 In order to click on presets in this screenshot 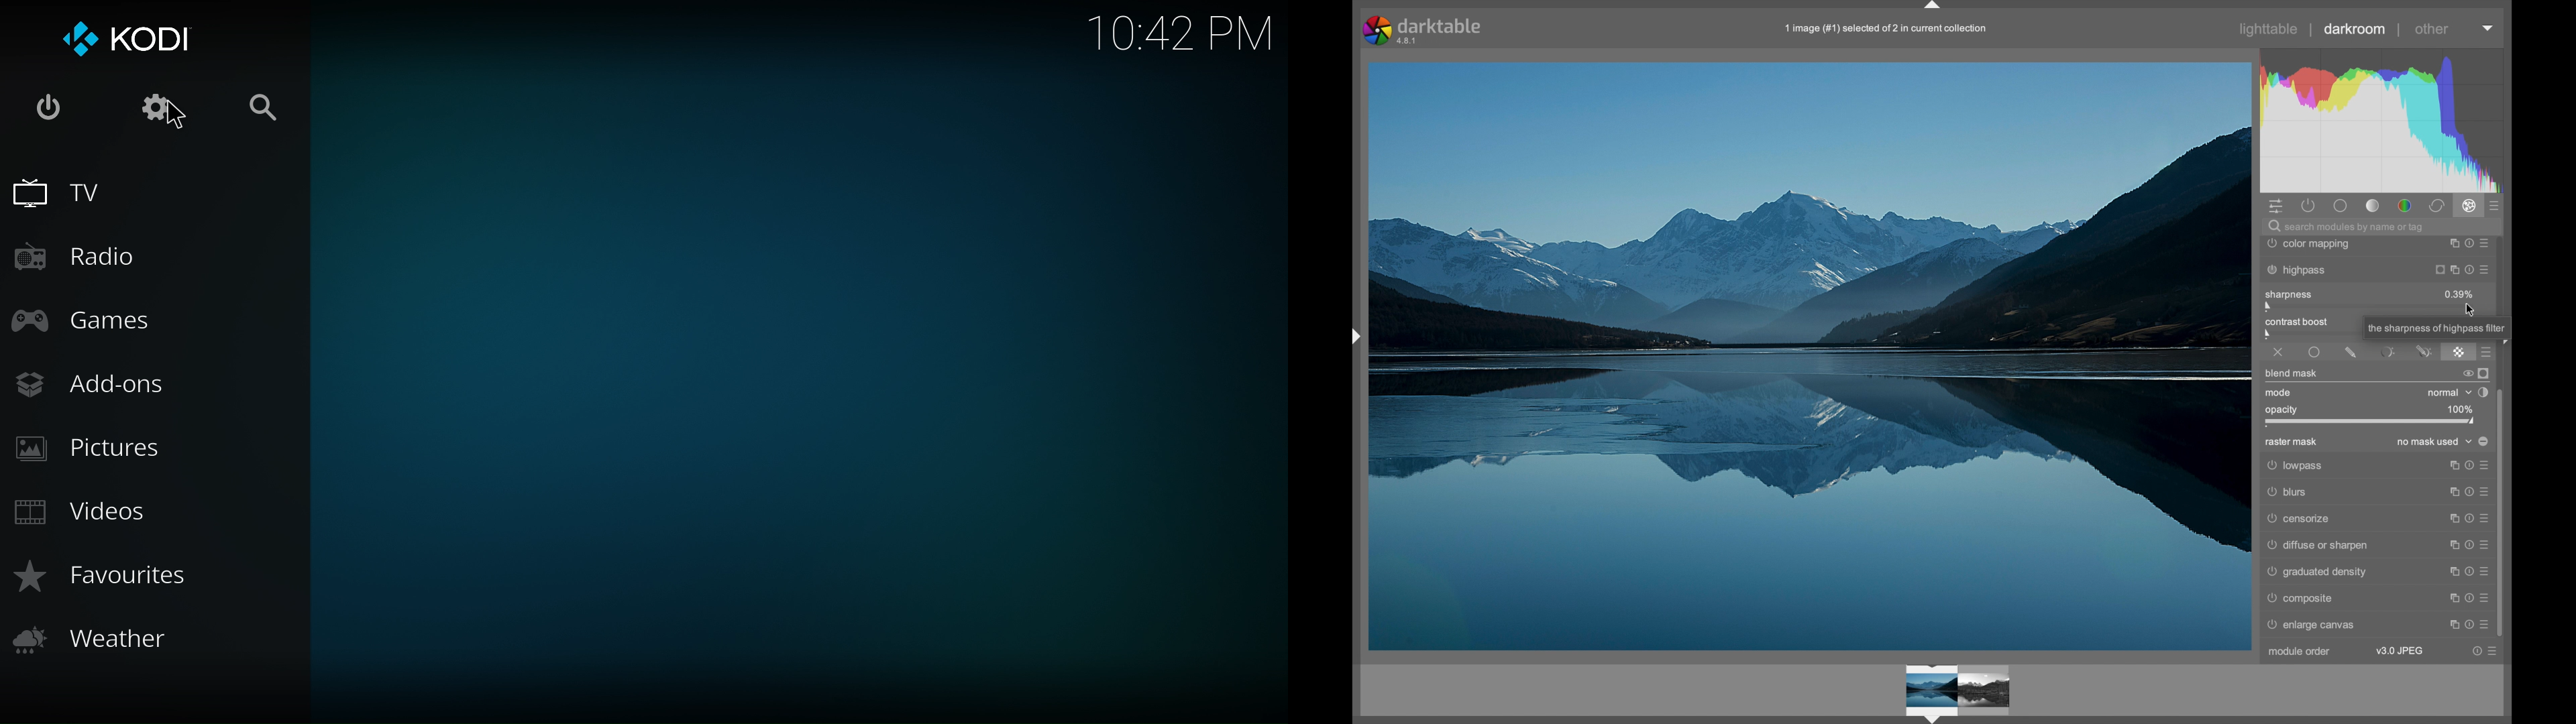, I will do `click(2495, 206)`.